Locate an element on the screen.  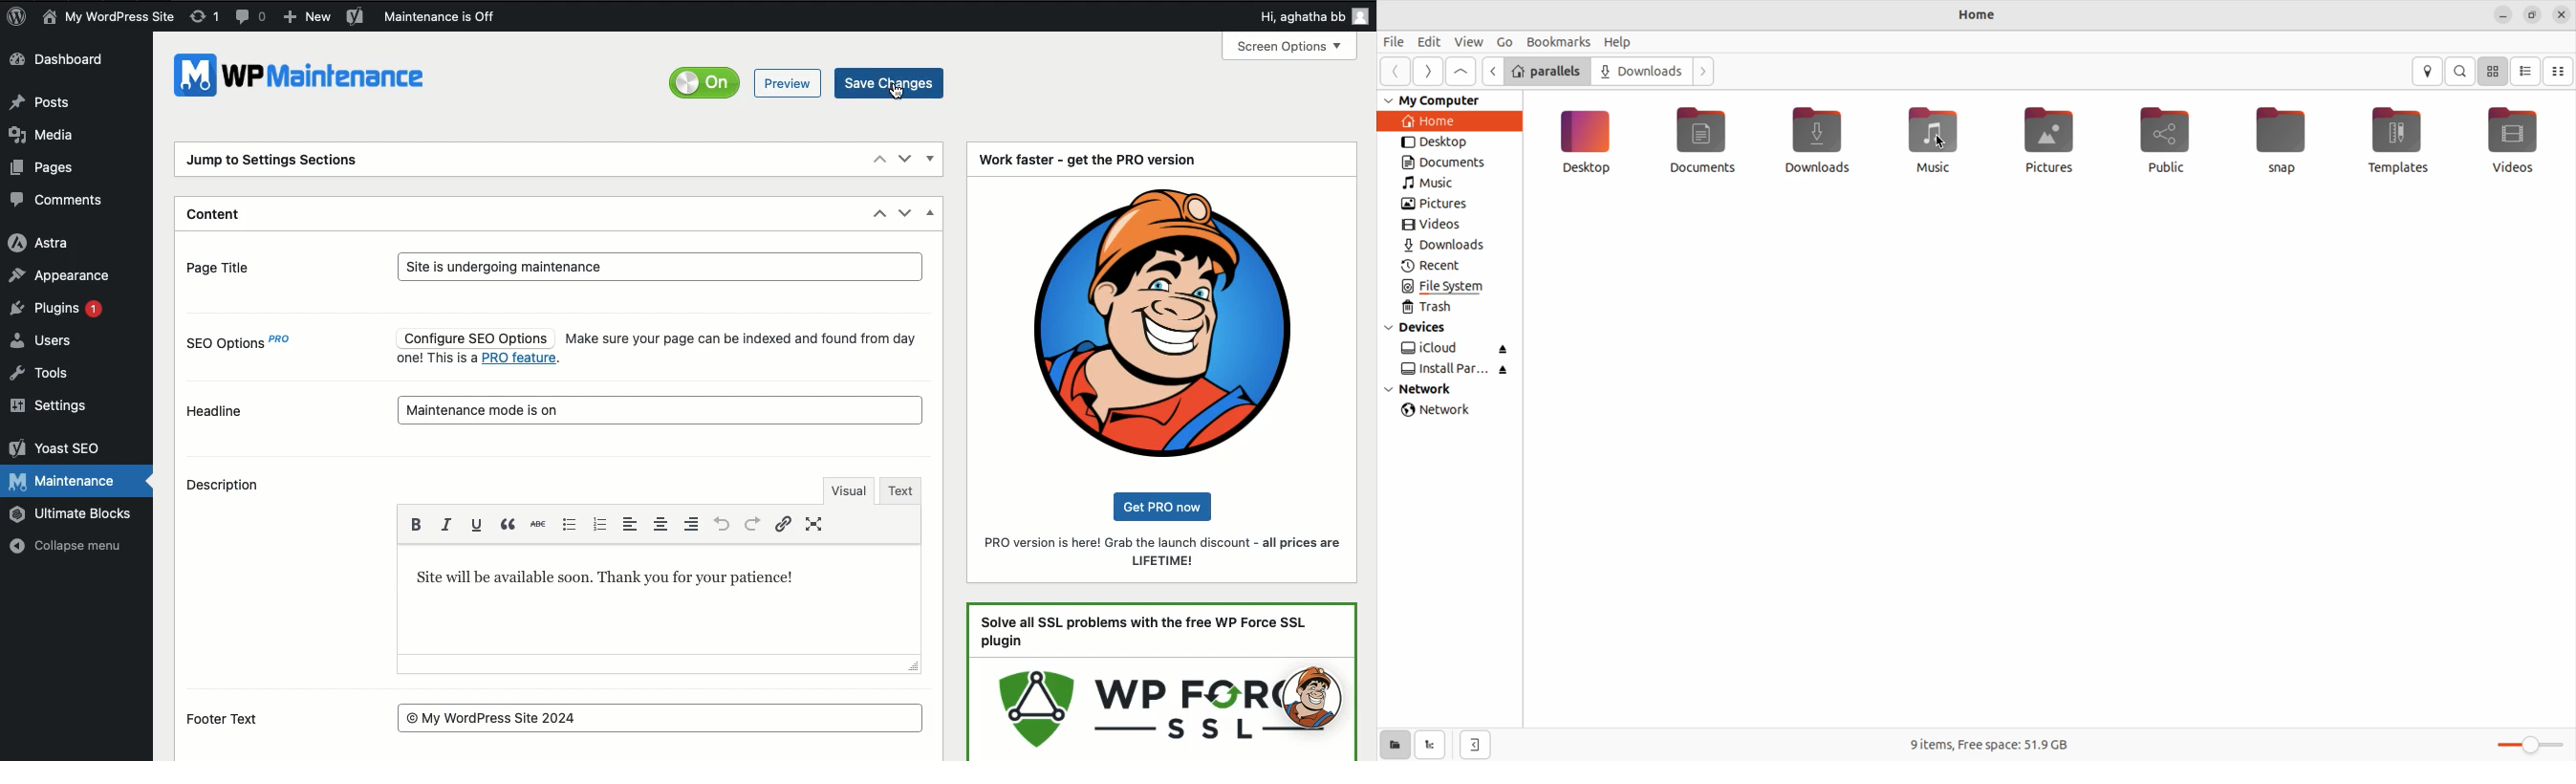
Media is located at coordinates (41, 134).